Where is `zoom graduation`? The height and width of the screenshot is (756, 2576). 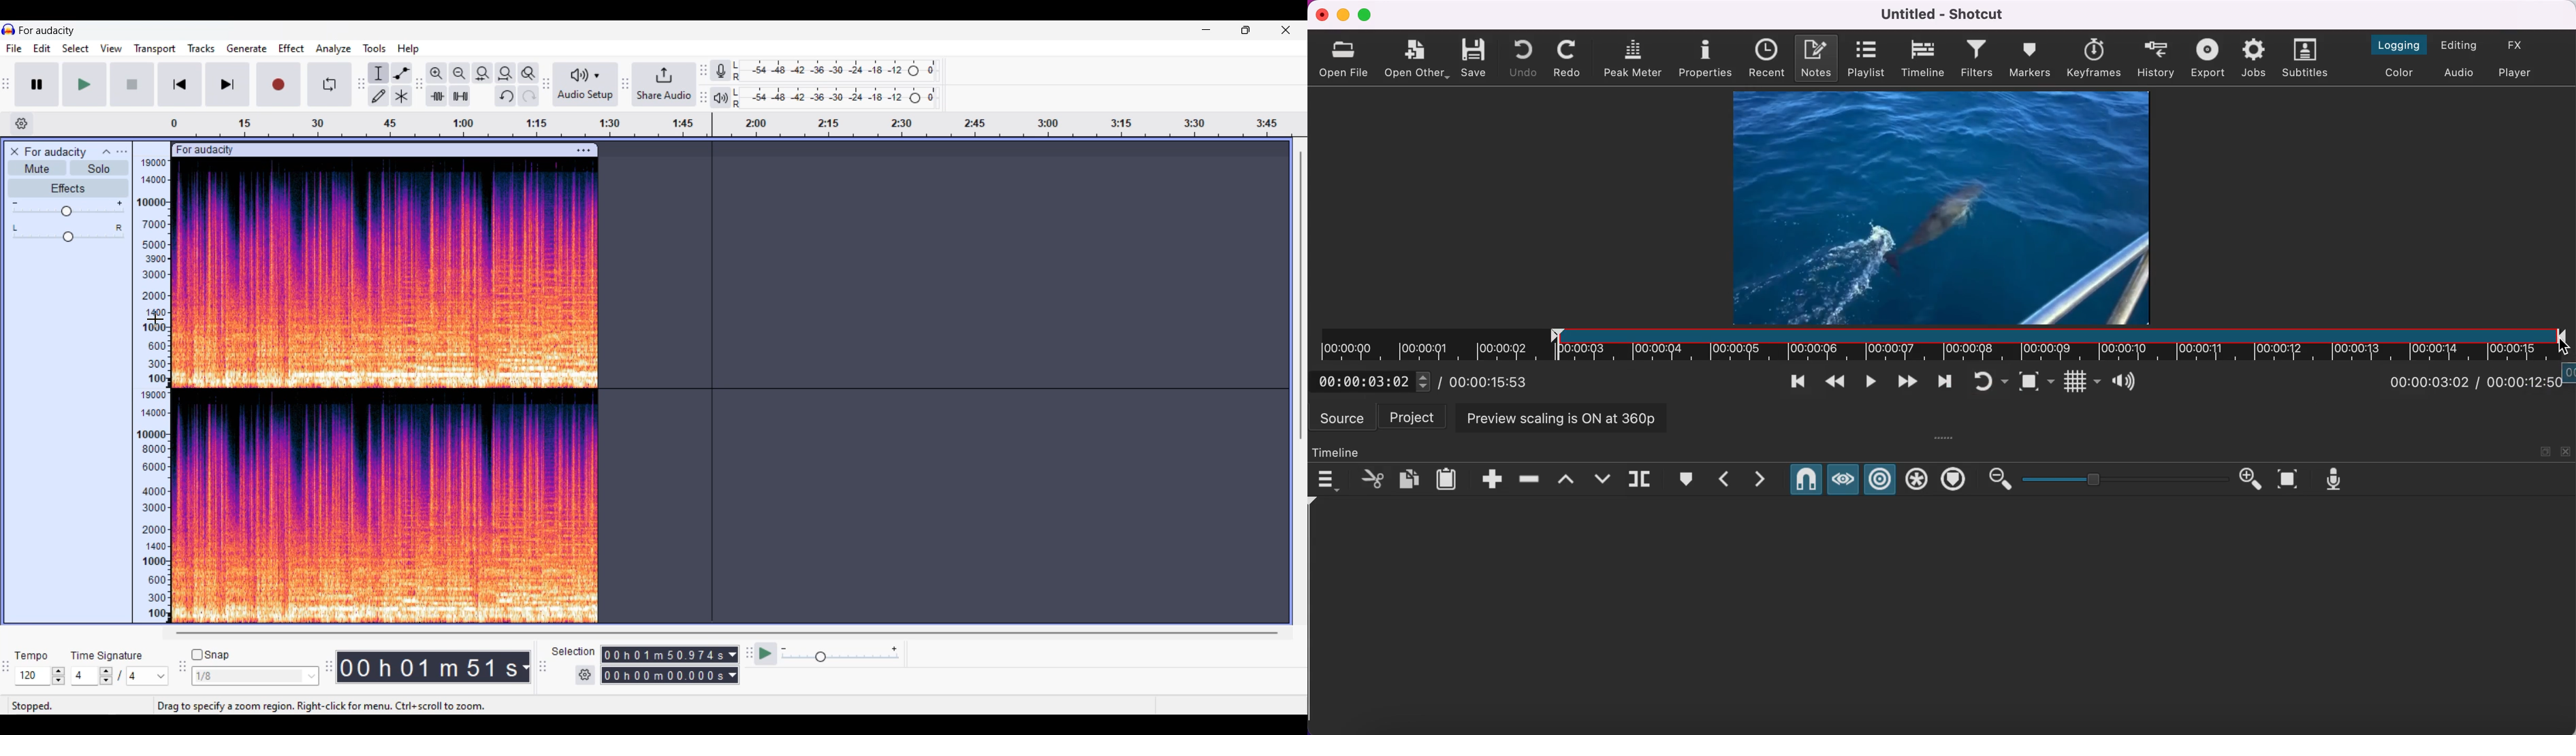
zoom graduation is located at coordinates (2124, 479).